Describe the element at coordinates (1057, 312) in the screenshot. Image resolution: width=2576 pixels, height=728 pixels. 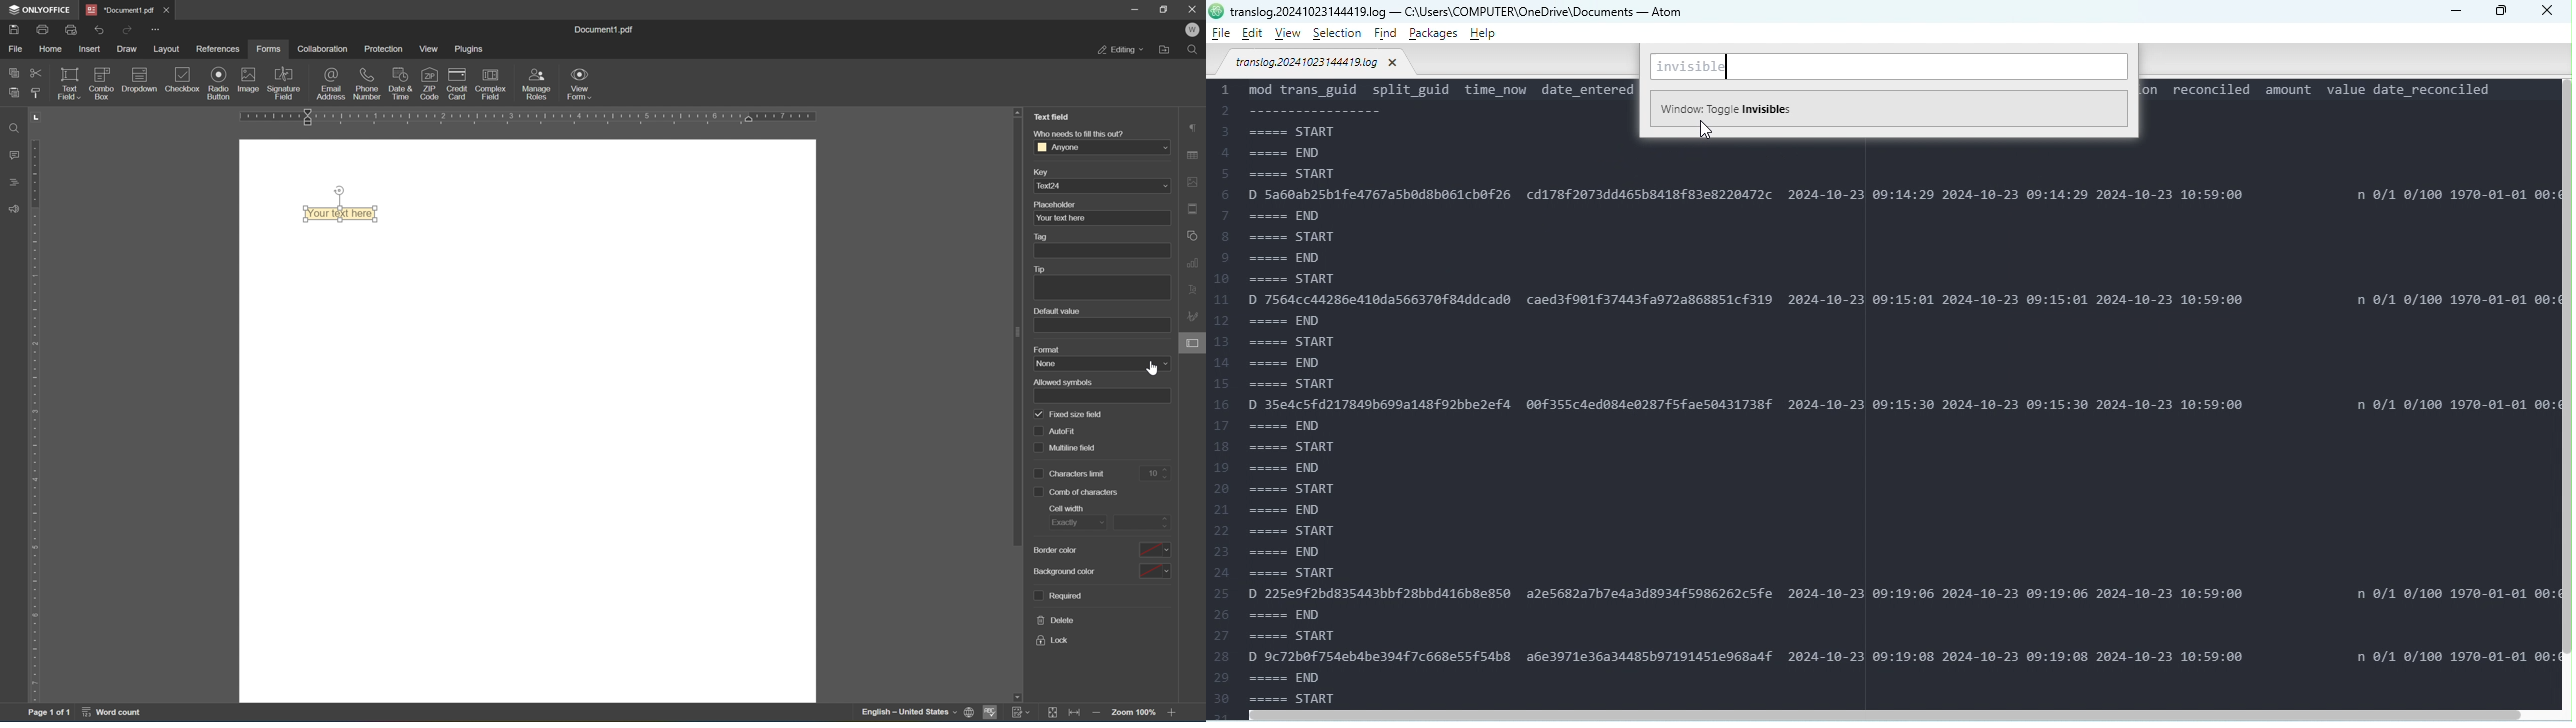
I see `default value` at that location.